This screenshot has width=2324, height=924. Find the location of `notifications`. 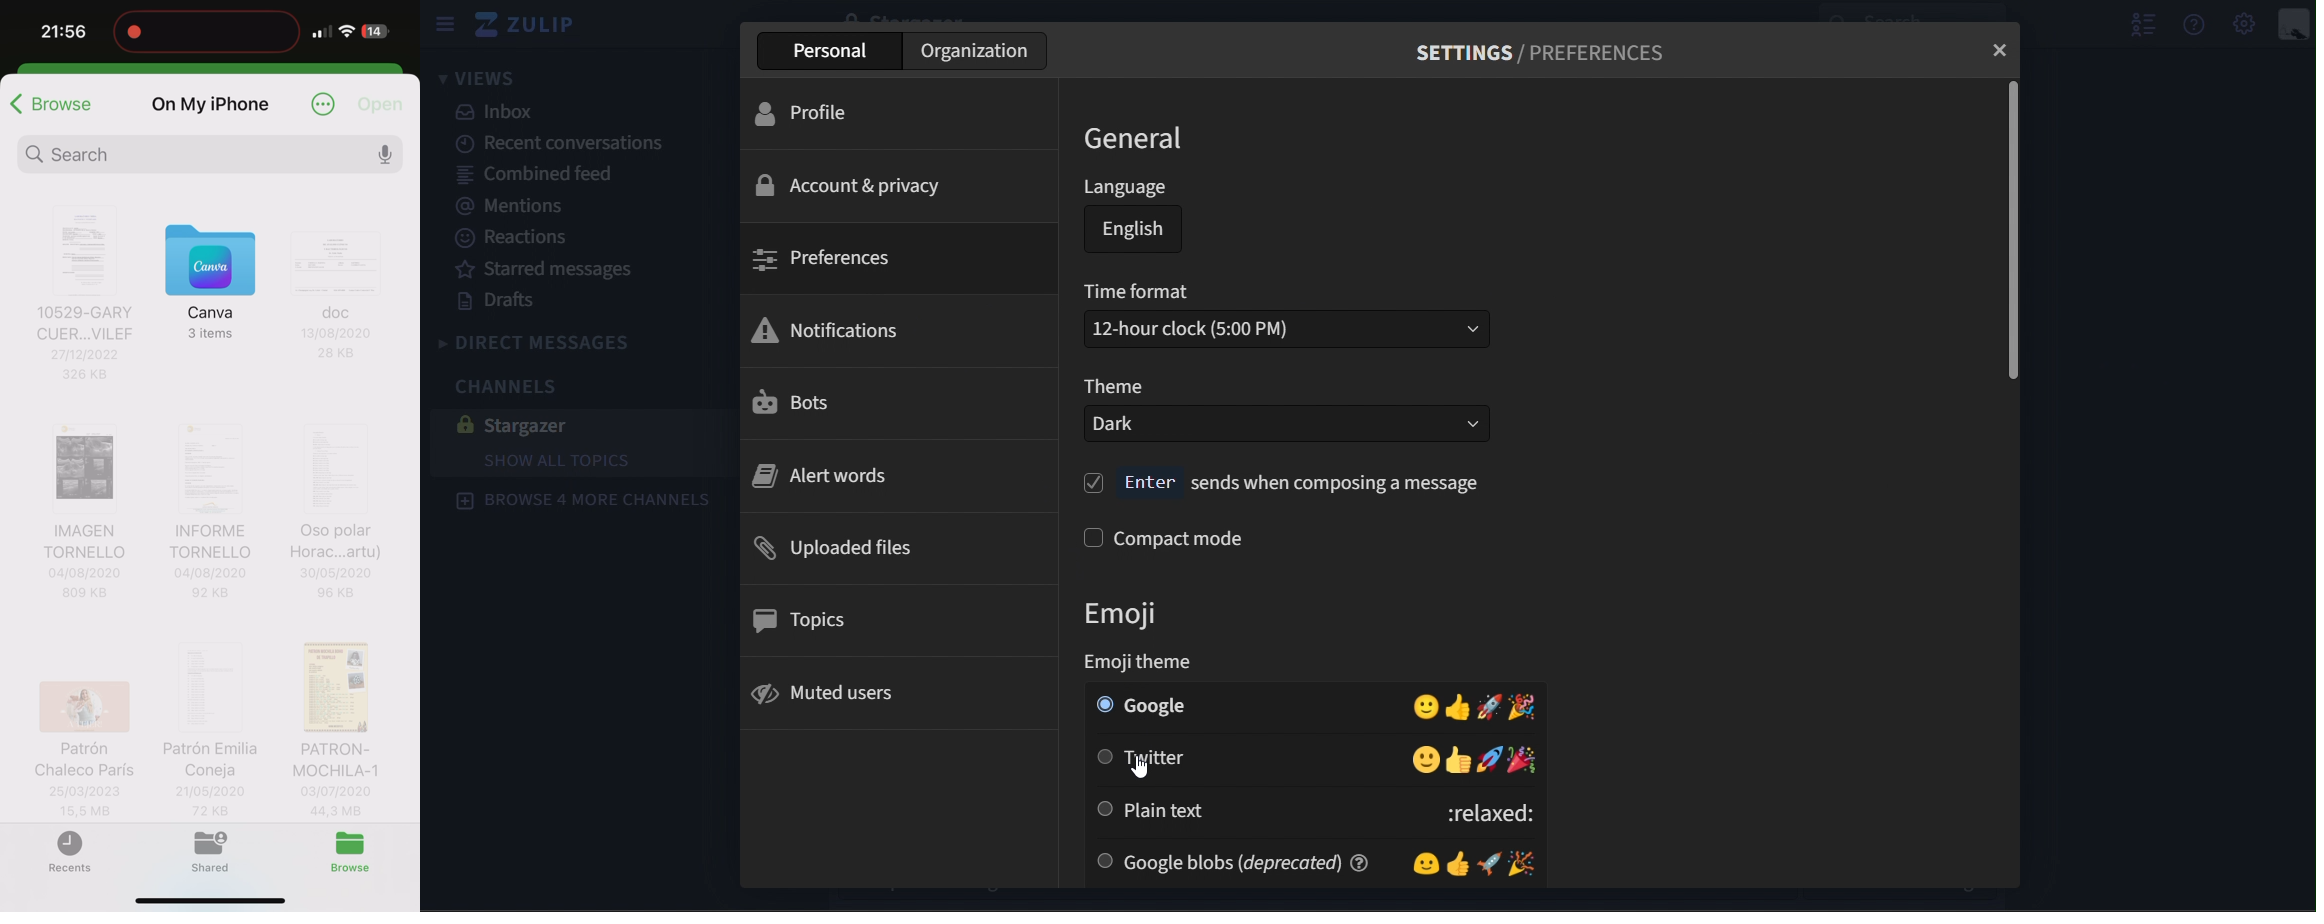

notifications is located at coordinates (829, 328).